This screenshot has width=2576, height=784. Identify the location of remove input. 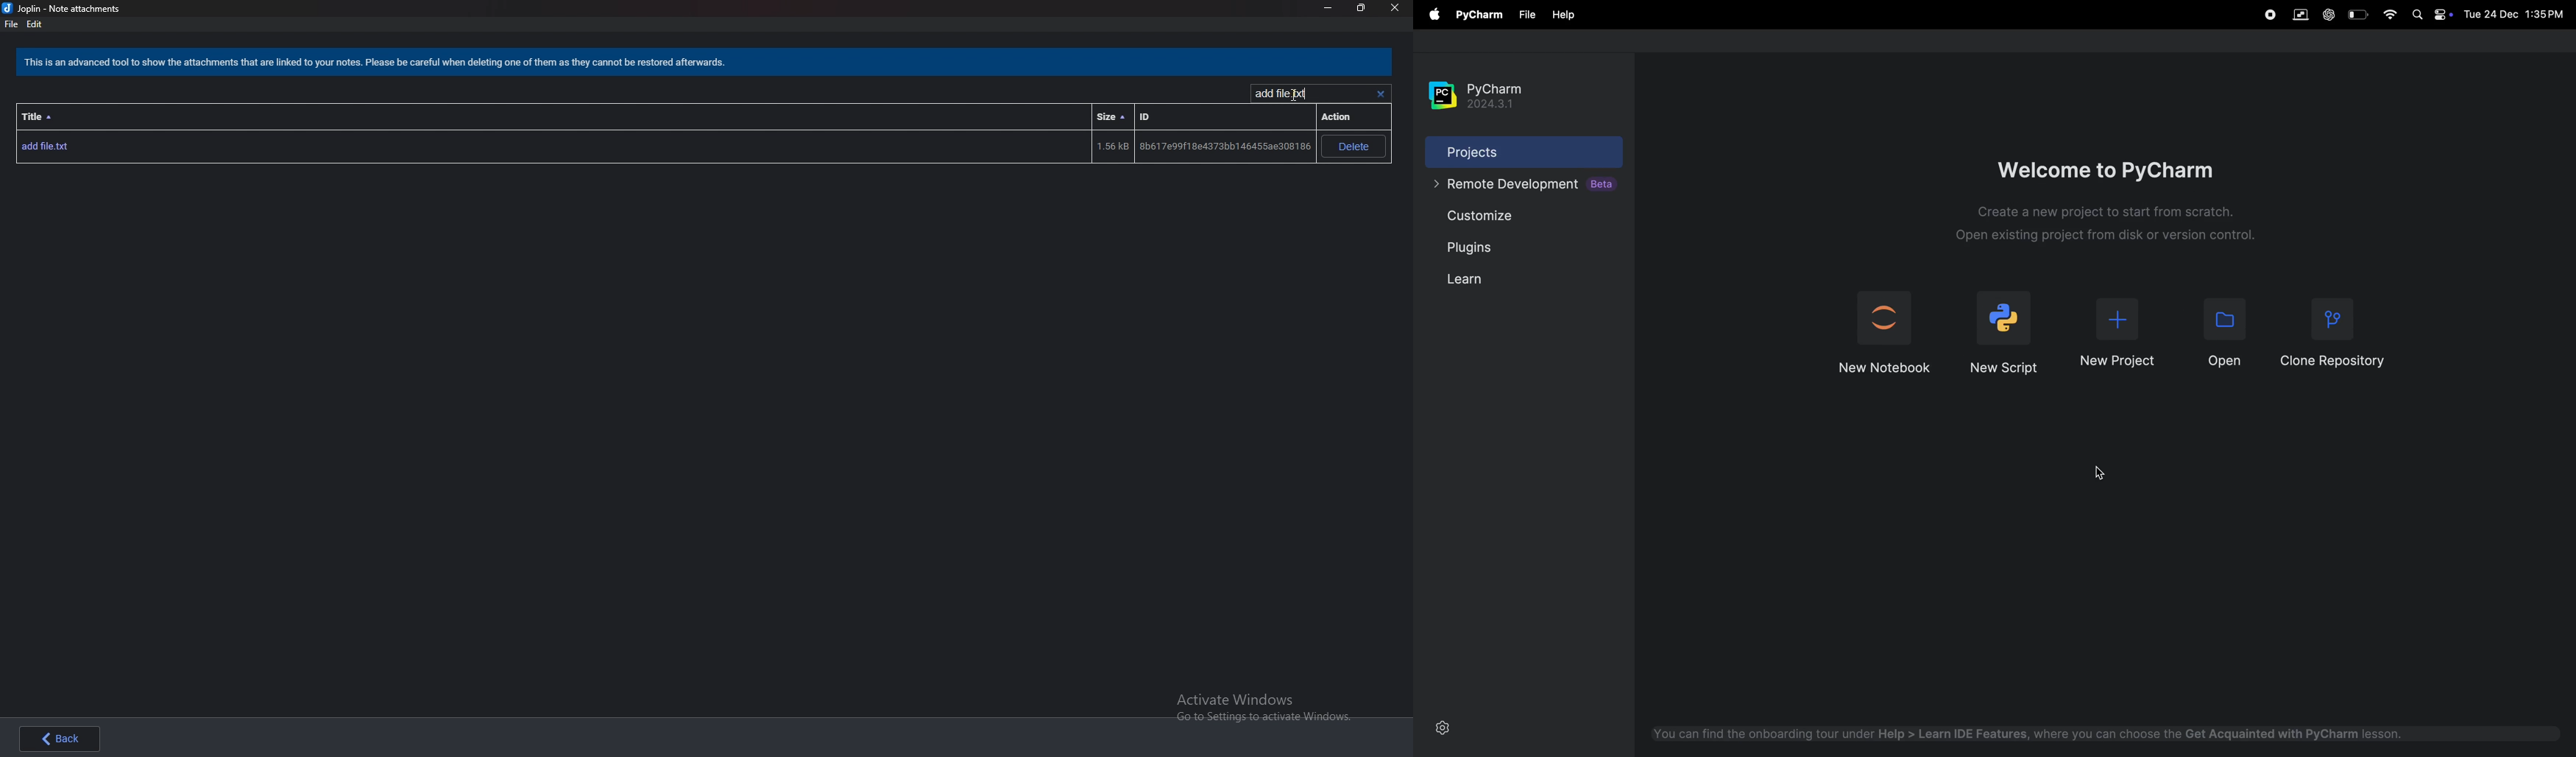
(1380, 94).